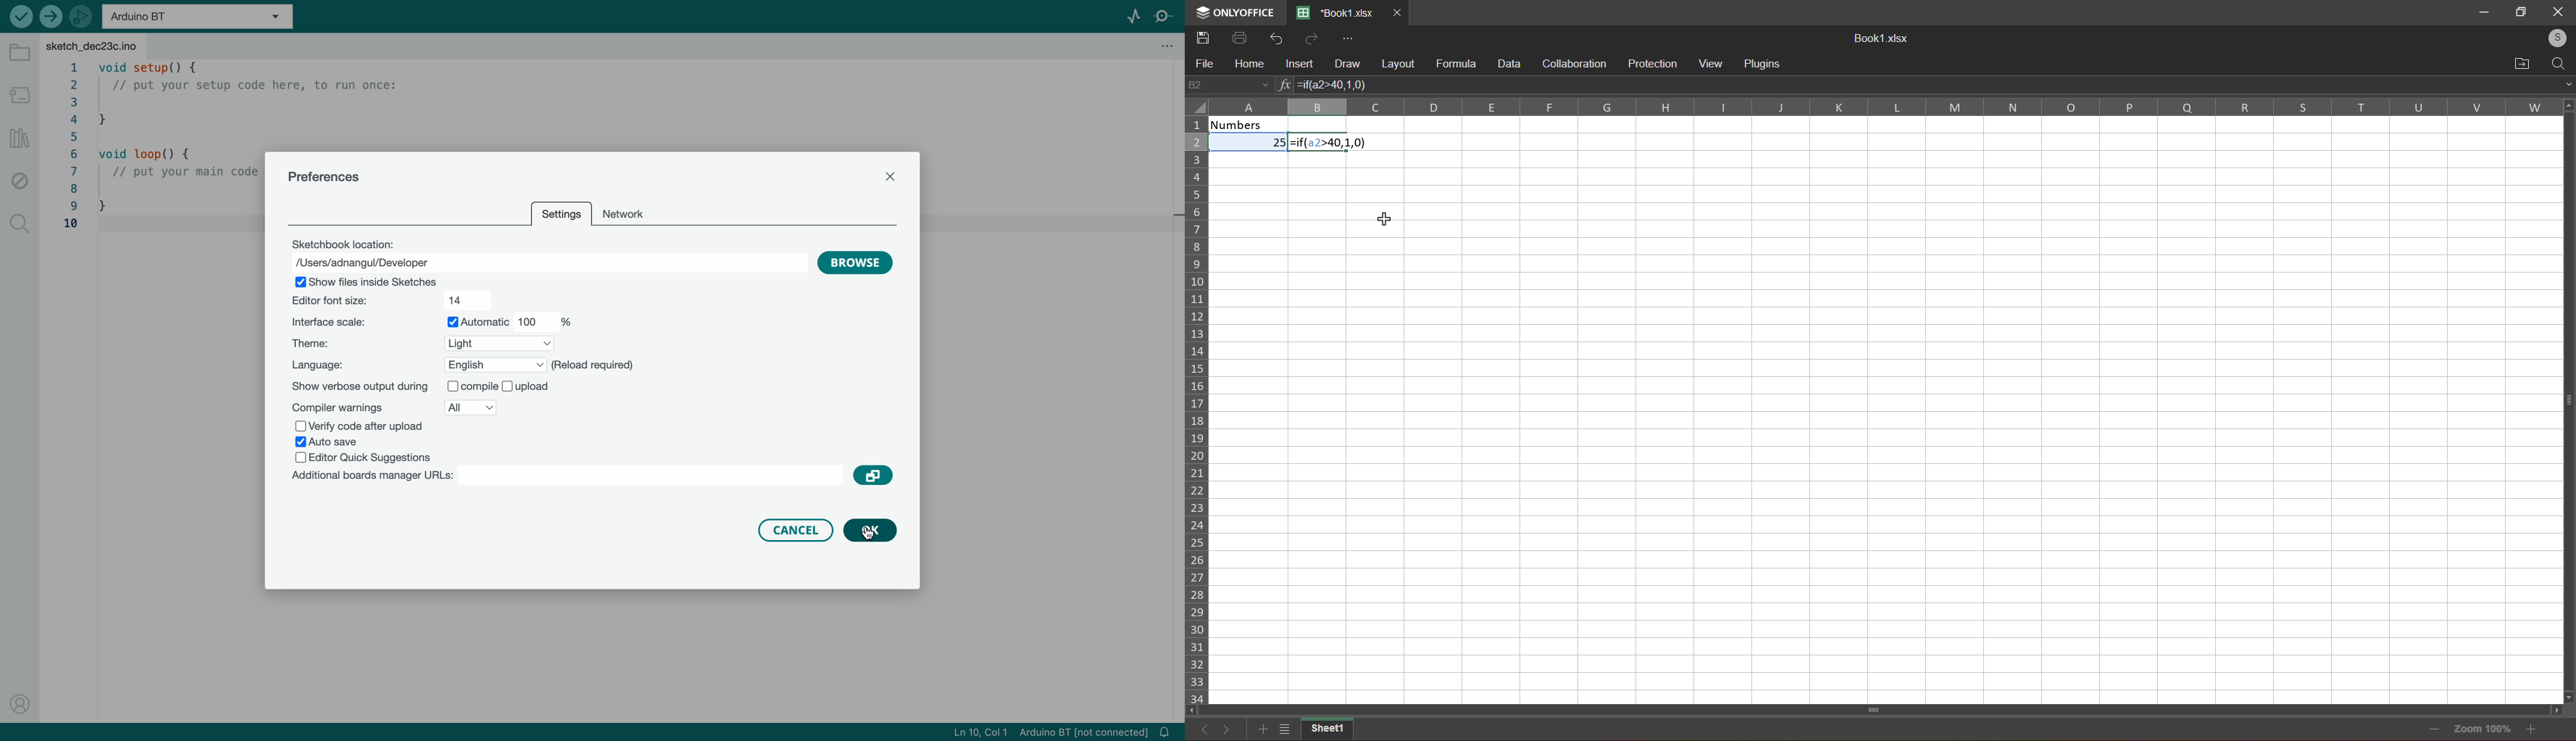 This screenshot has width=2576, height=756. What do you see at coordinates (1272, 37) in the screenshot?
I see `undo` at bounding box center [1272, 37].